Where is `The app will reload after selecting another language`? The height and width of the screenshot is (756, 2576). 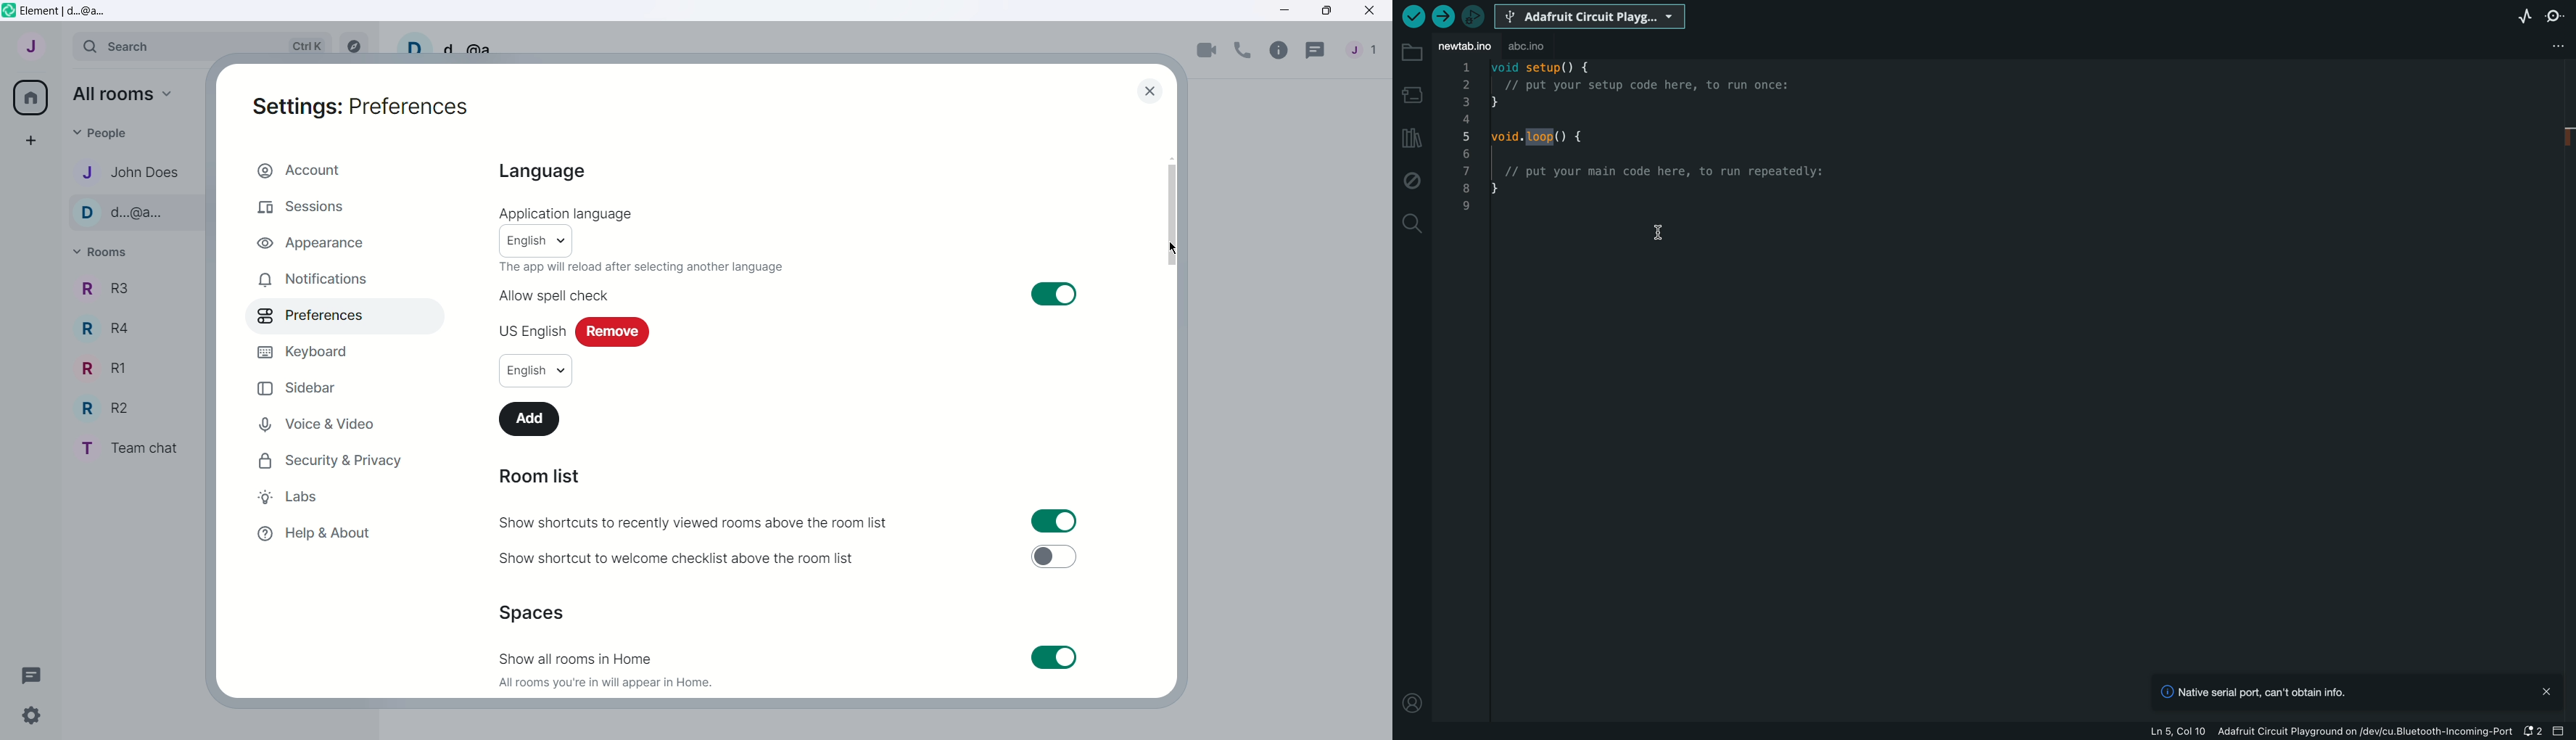
The app will reload after selecting another language is located at coordinates (642, 268).